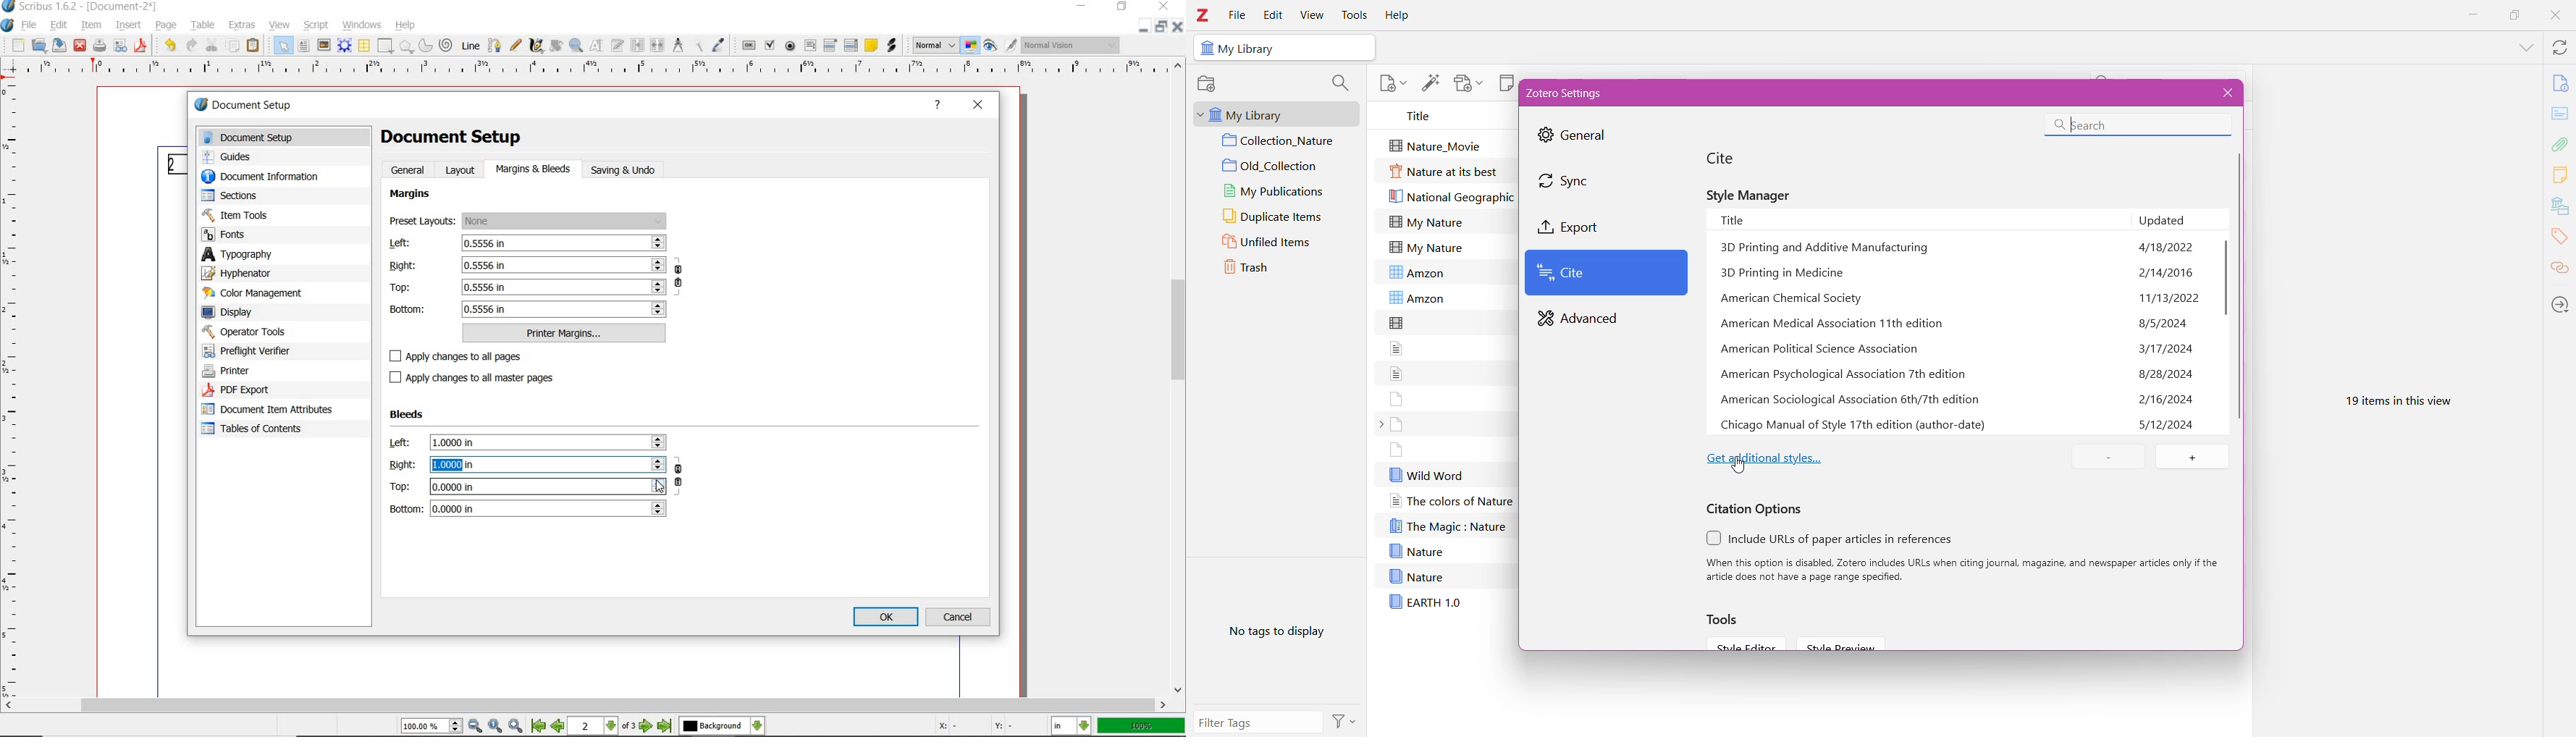 This screenshot has width=2576, height=756. What do you see at coordinates (232, 235) in the screenshot?
I see `fonts` at bounding box center [232, 235].